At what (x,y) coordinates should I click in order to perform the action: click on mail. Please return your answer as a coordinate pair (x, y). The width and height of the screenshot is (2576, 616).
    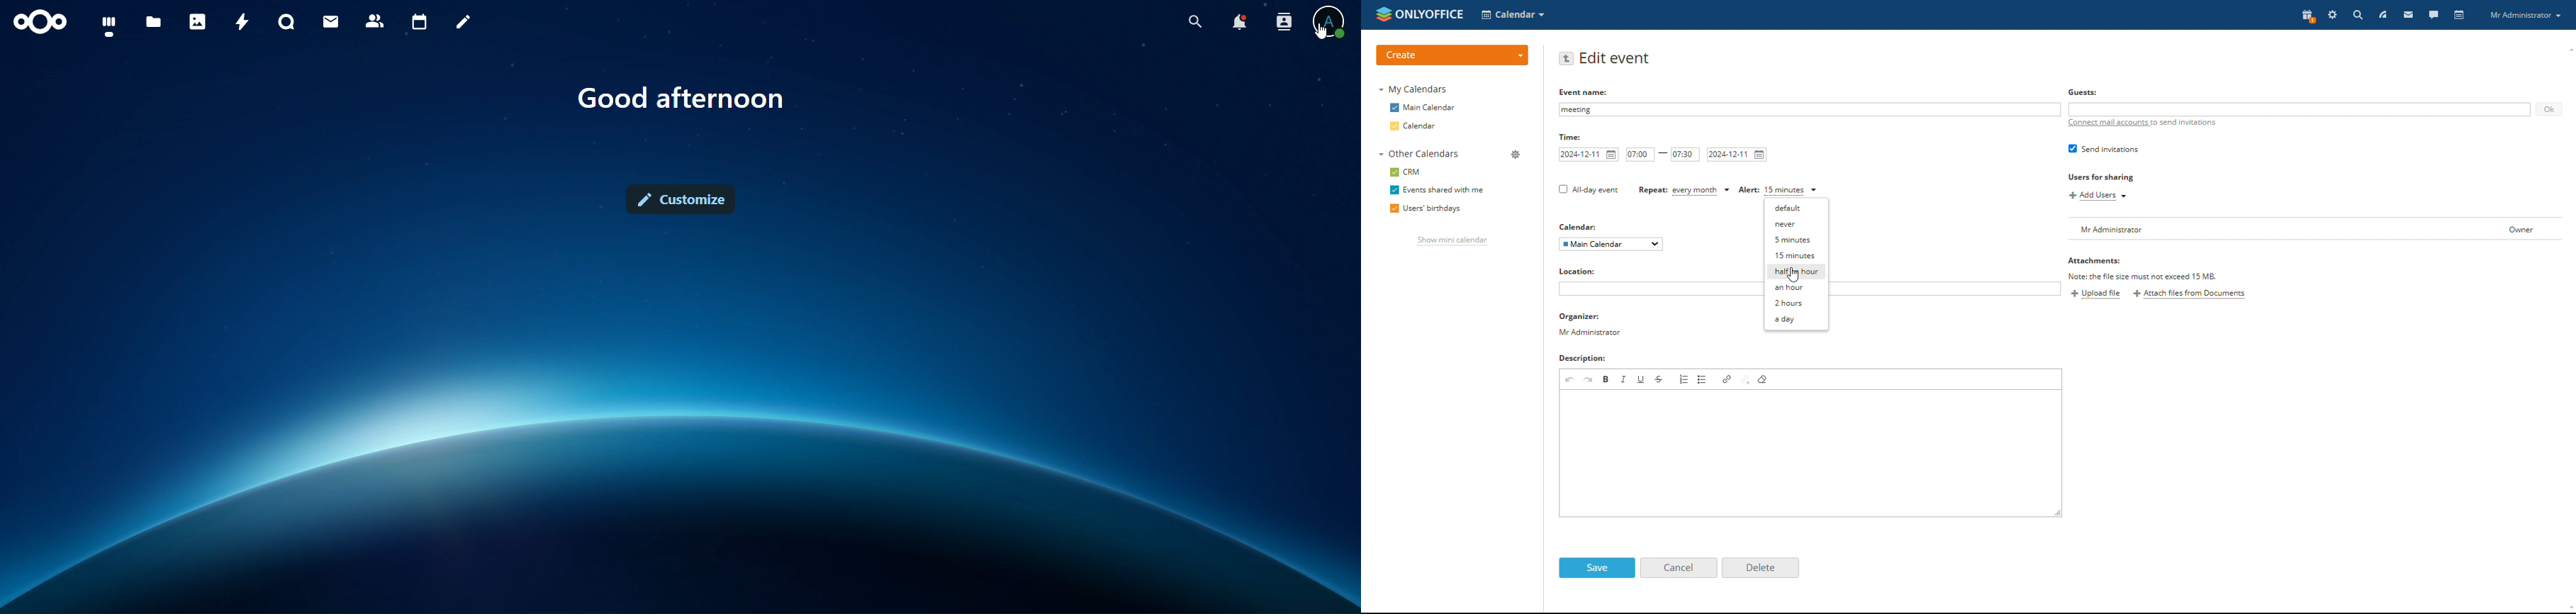
    Looking at the image, I should click on (2408, 15).